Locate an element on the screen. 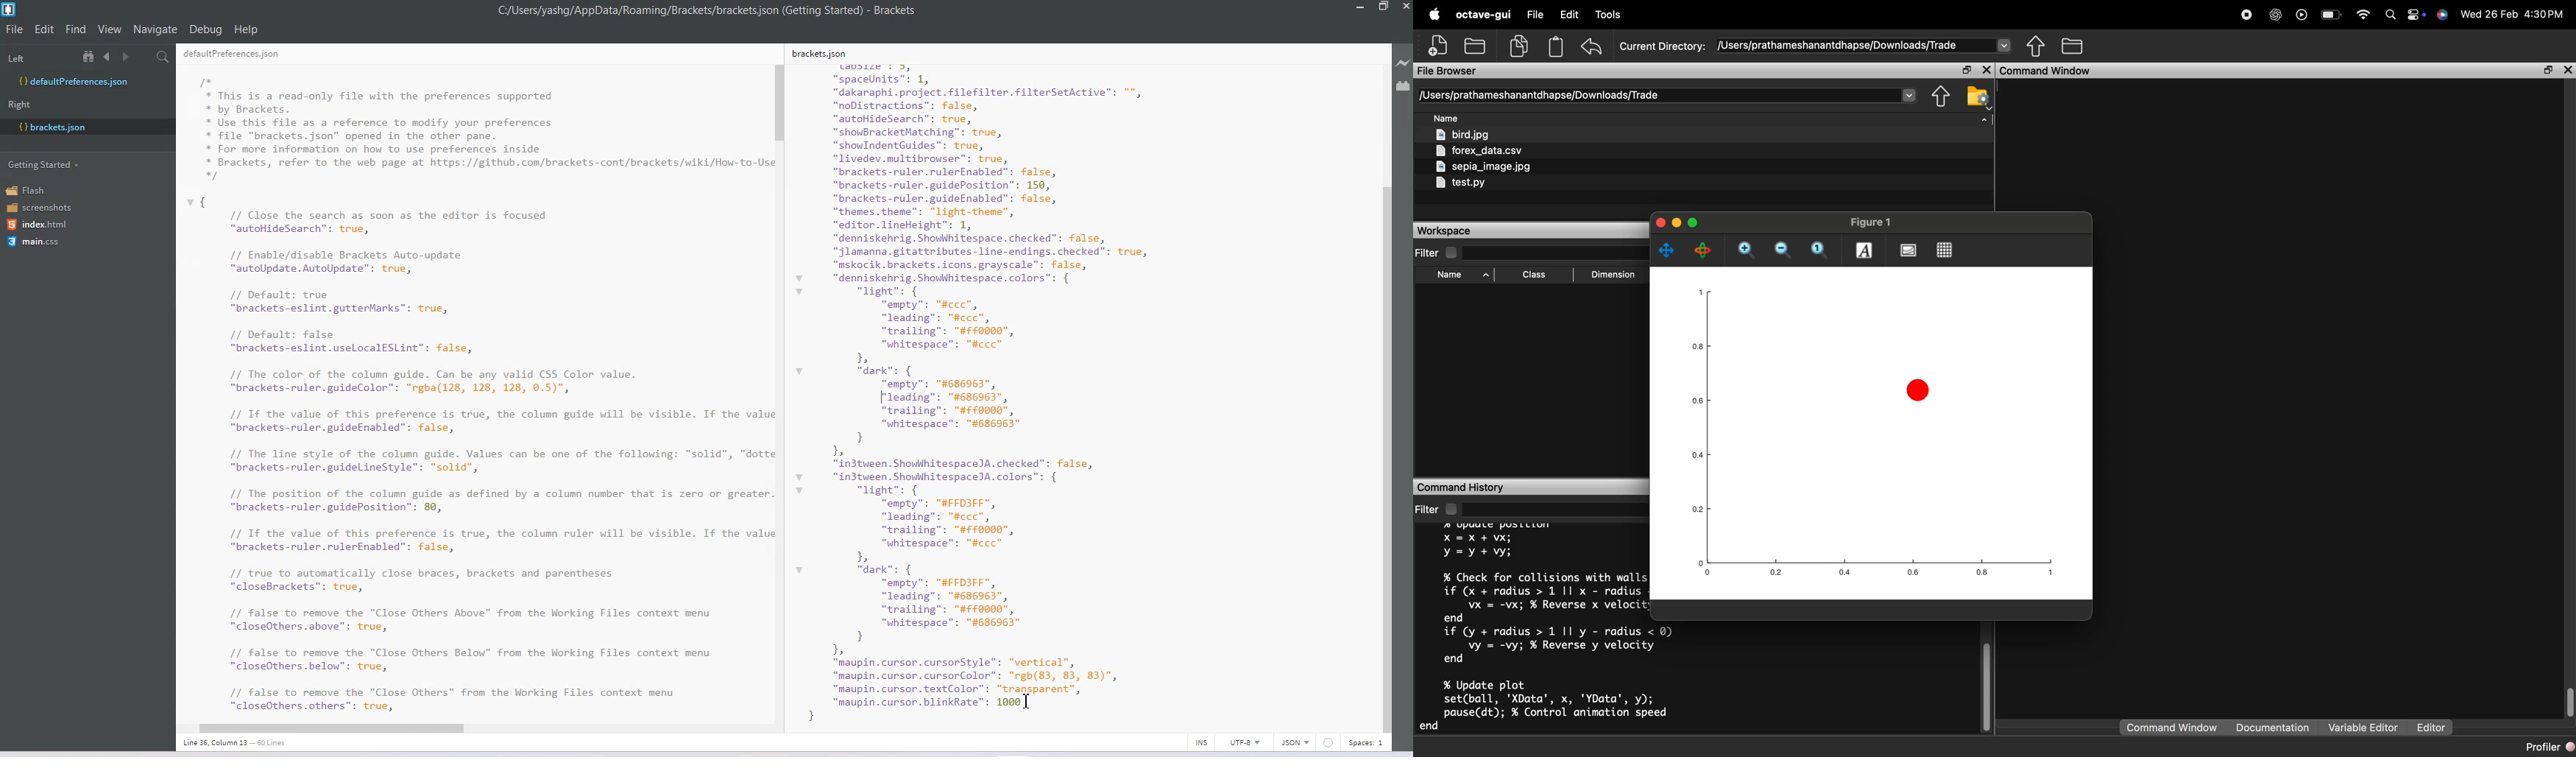 The image size is (2576, 784). command window is located at coordinates (2047, 70).